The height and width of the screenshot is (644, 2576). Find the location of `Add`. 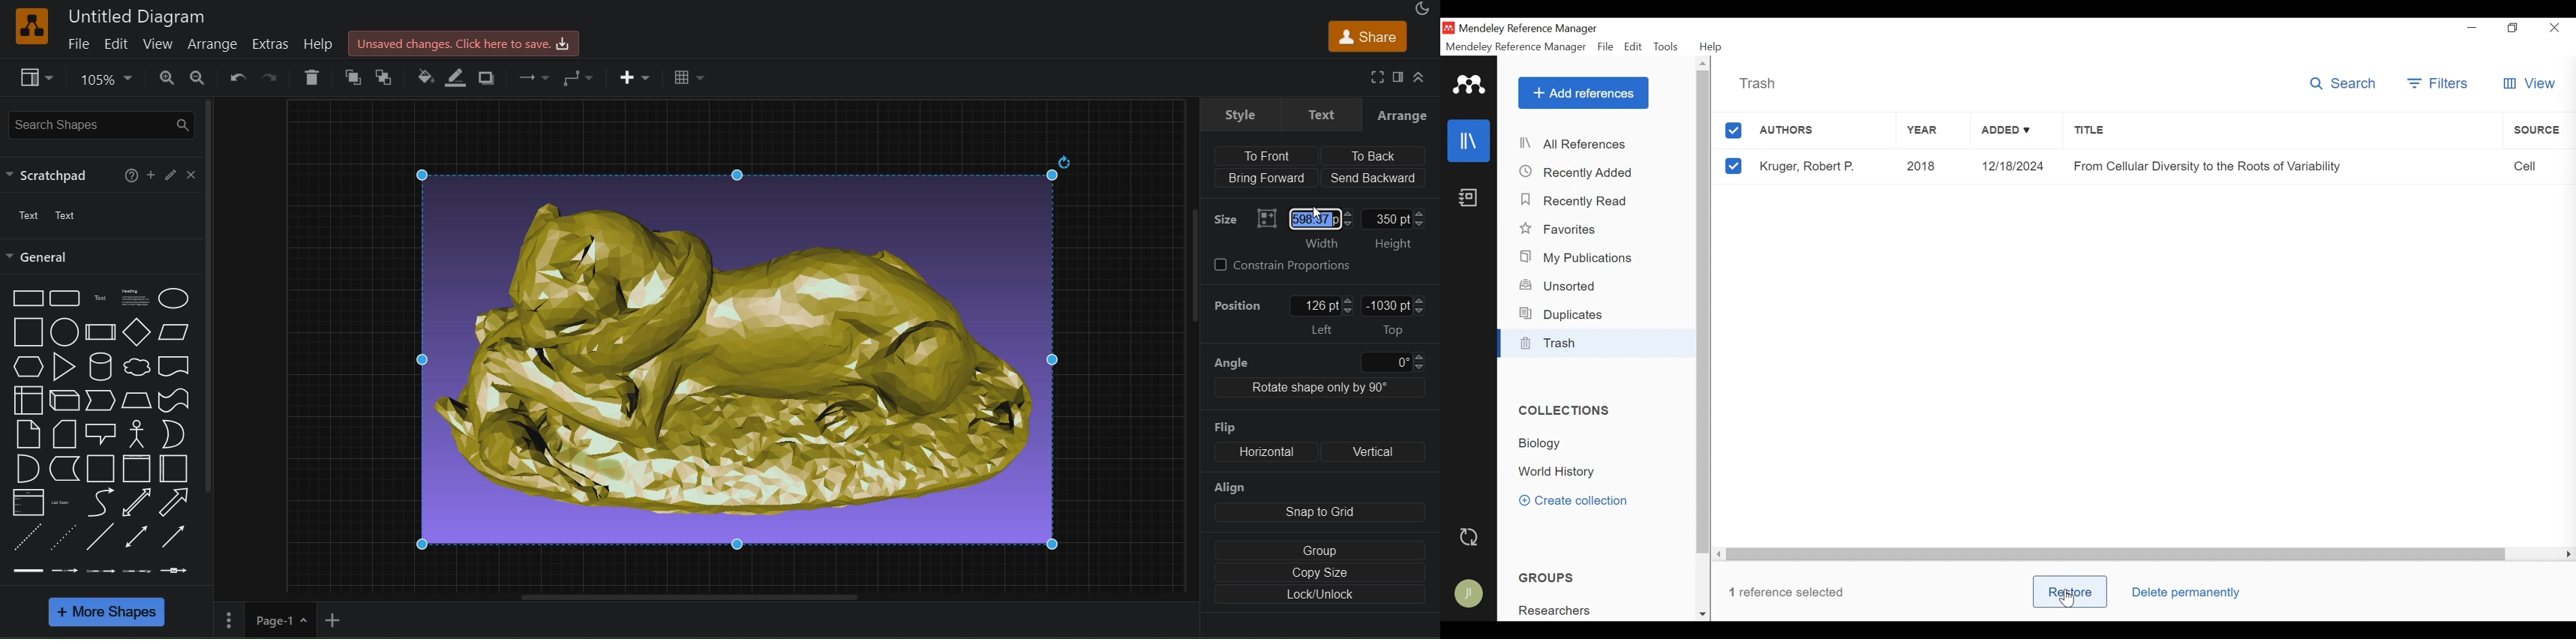

Add is located at coordinates (149, 176).